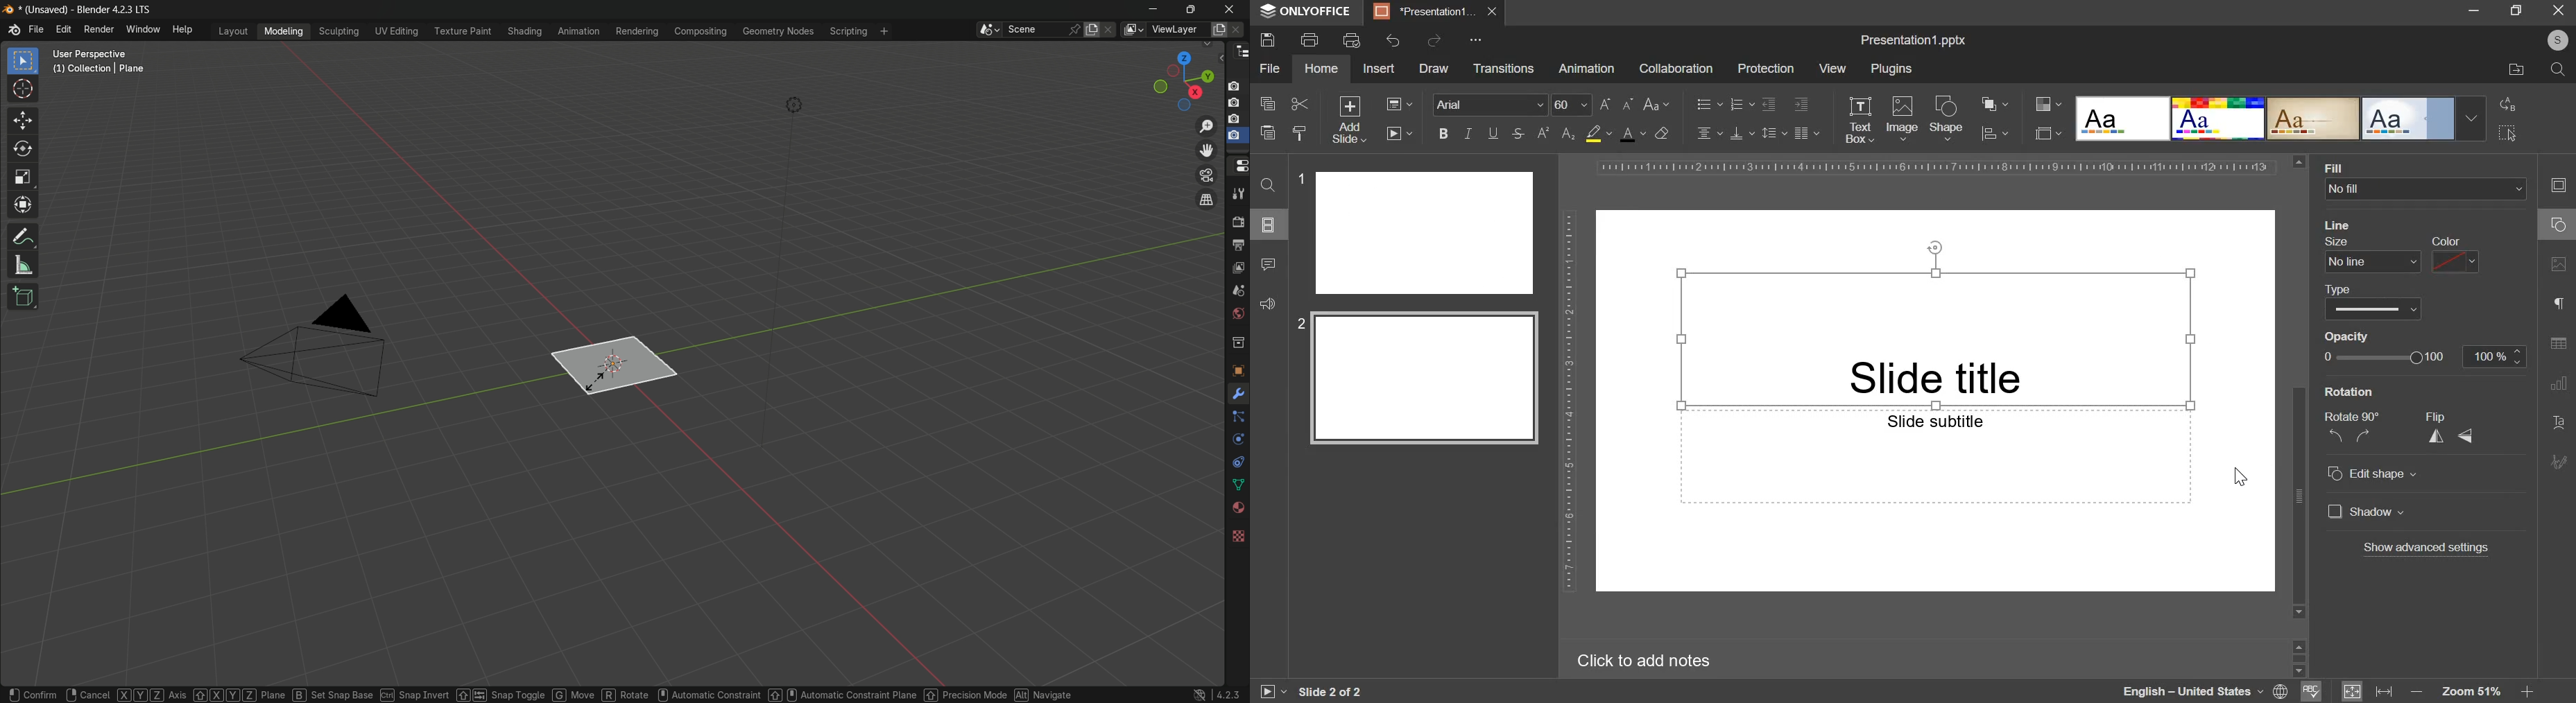  I want to click on feedback, so click(1265, 302).